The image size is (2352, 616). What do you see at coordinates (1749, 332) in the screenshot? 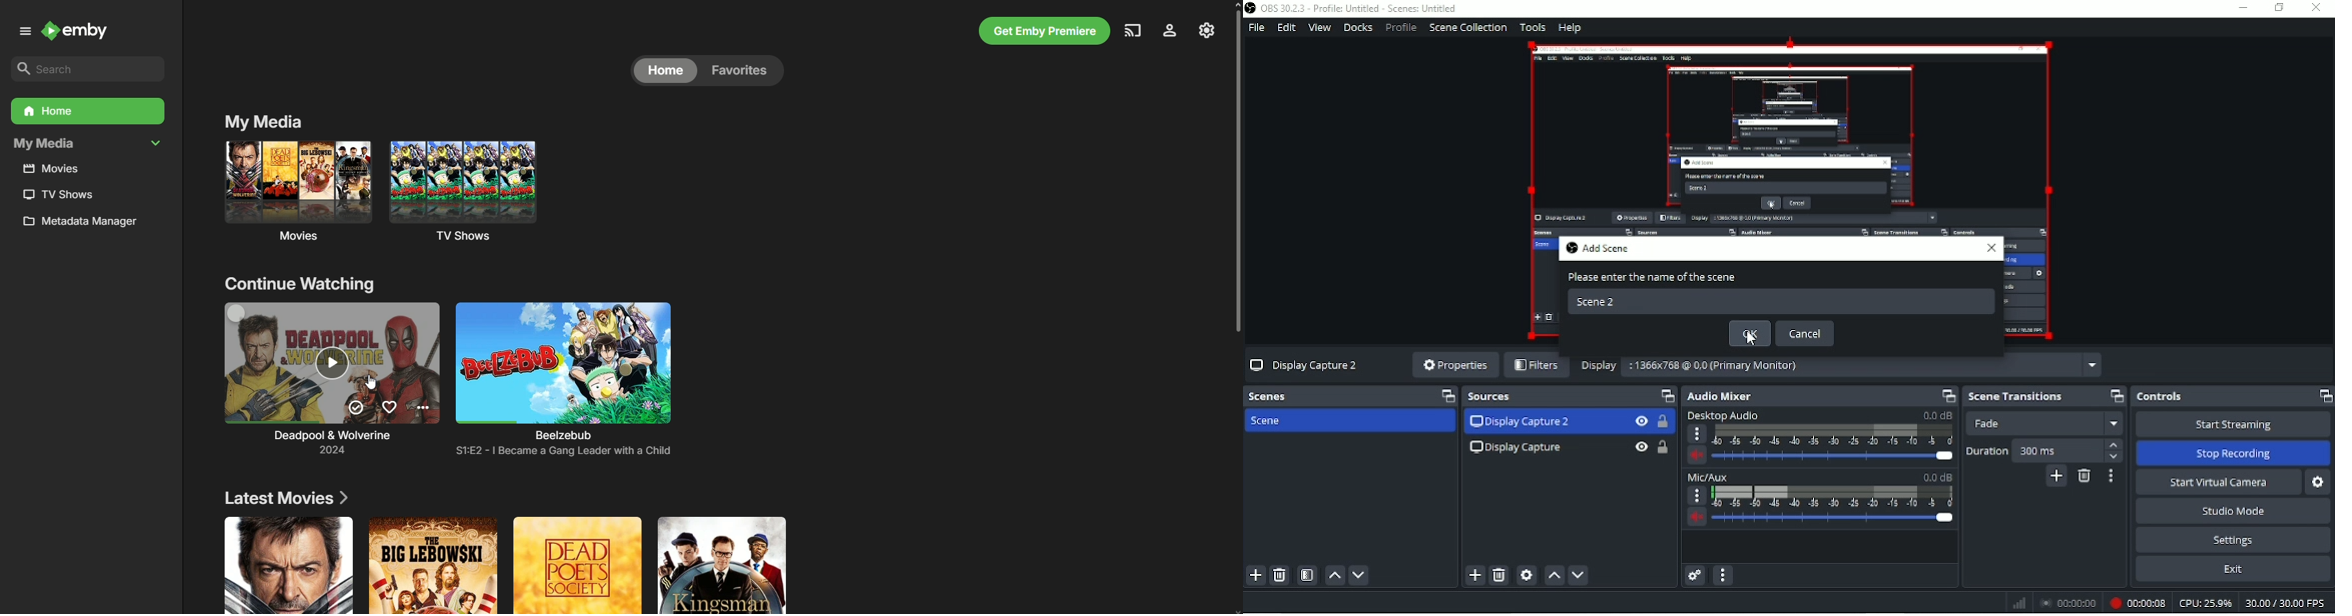
I see `OK` at bounding box center [1749, 332].